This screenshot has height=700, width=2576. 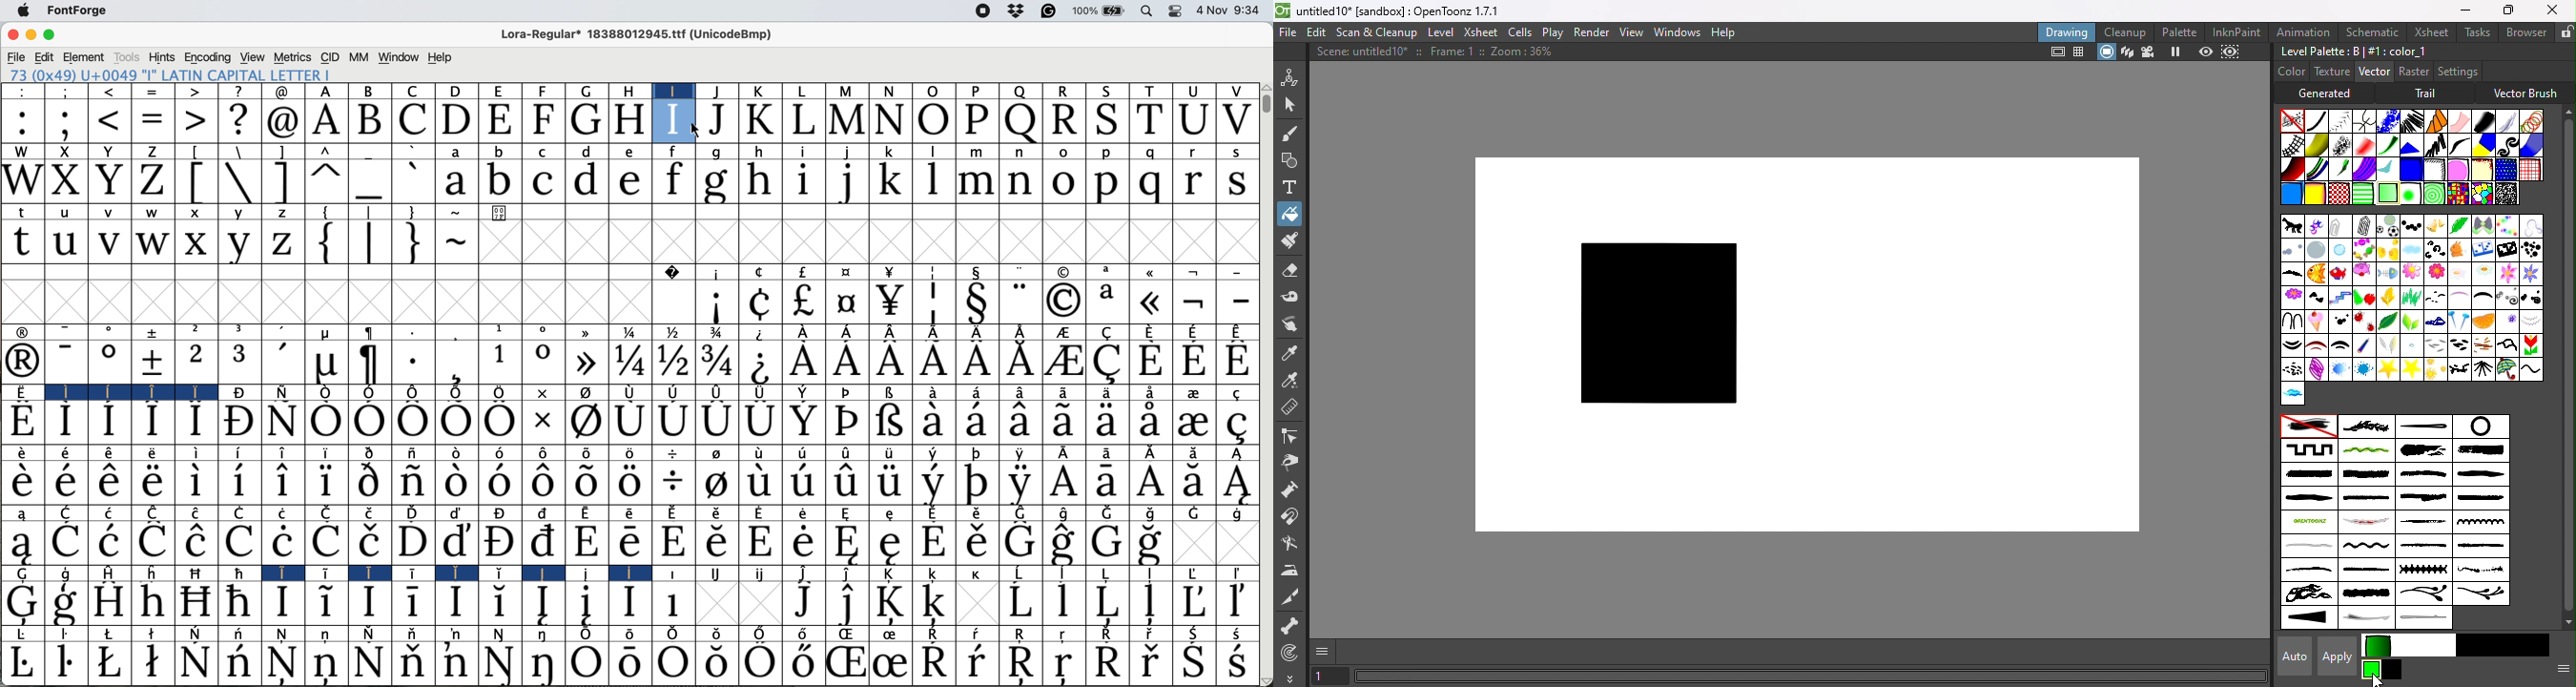 I want to click on Dog, so click(x=2459, y=251).